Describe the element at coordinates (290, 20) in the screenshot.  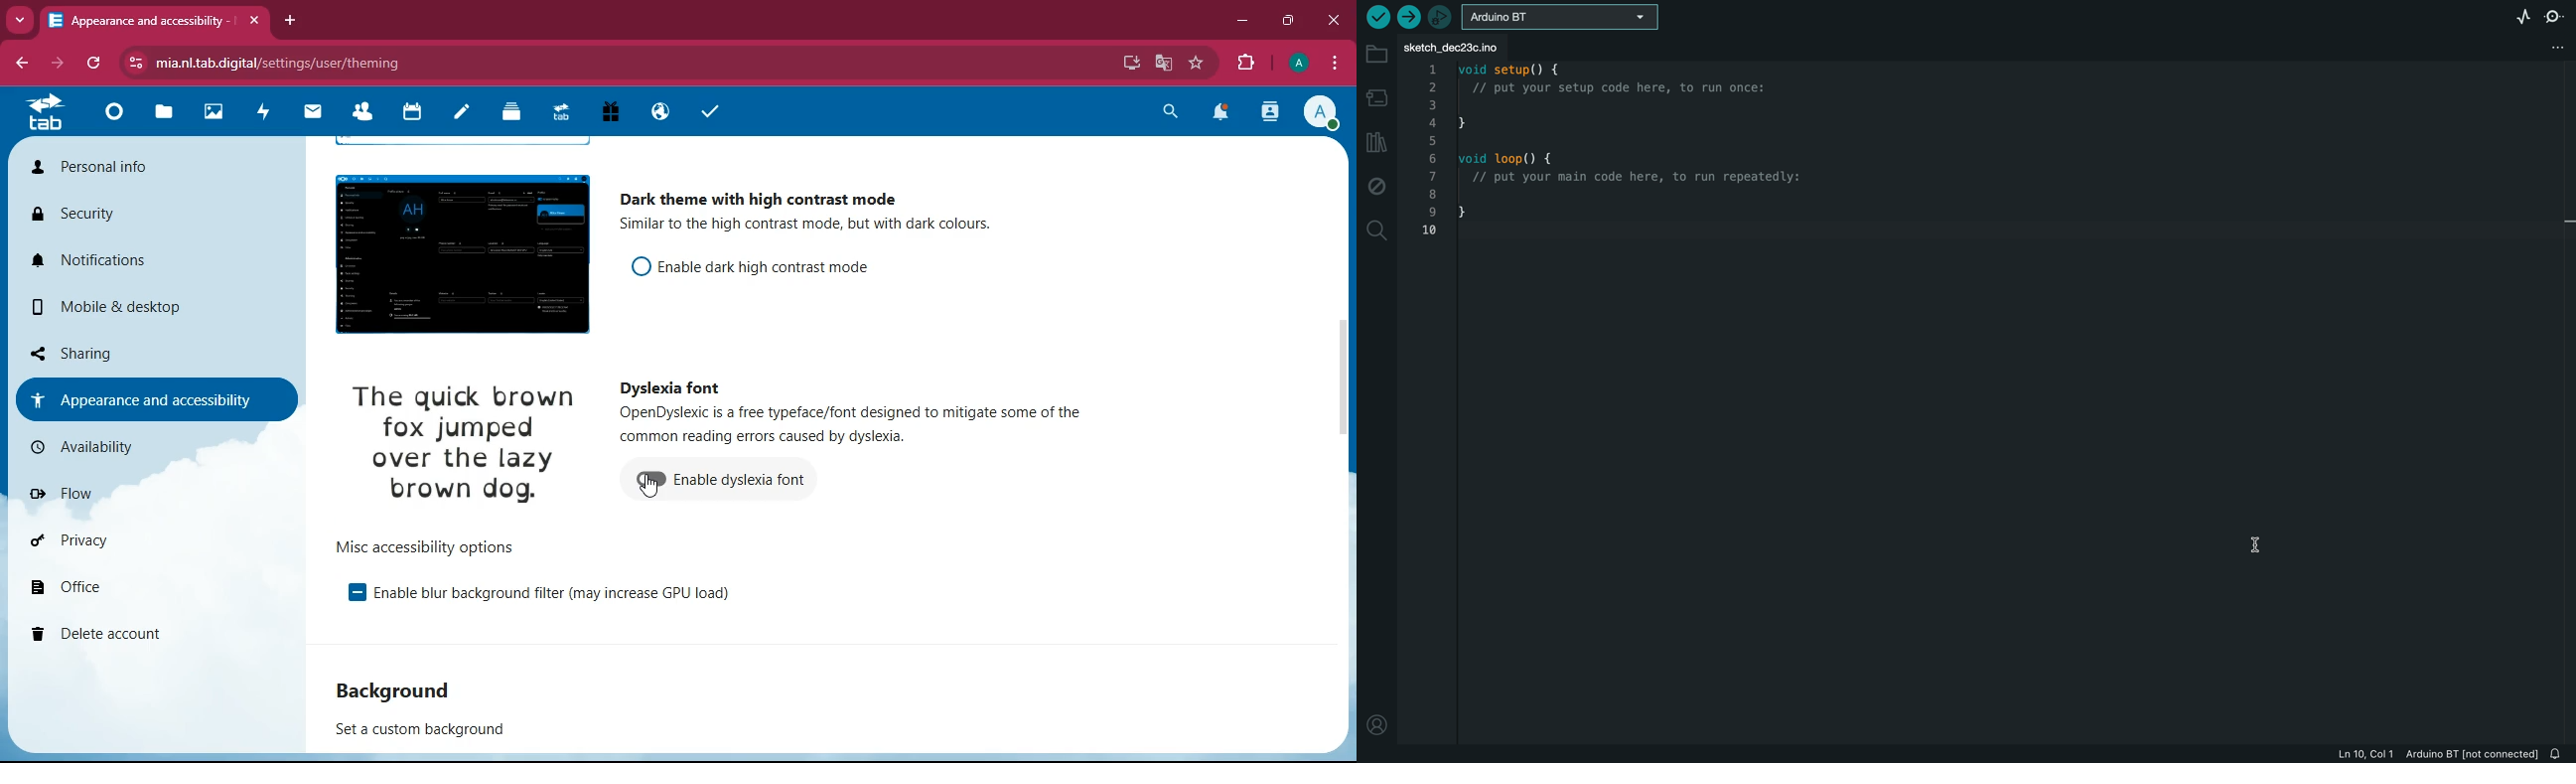
I see `add tab` at that location.